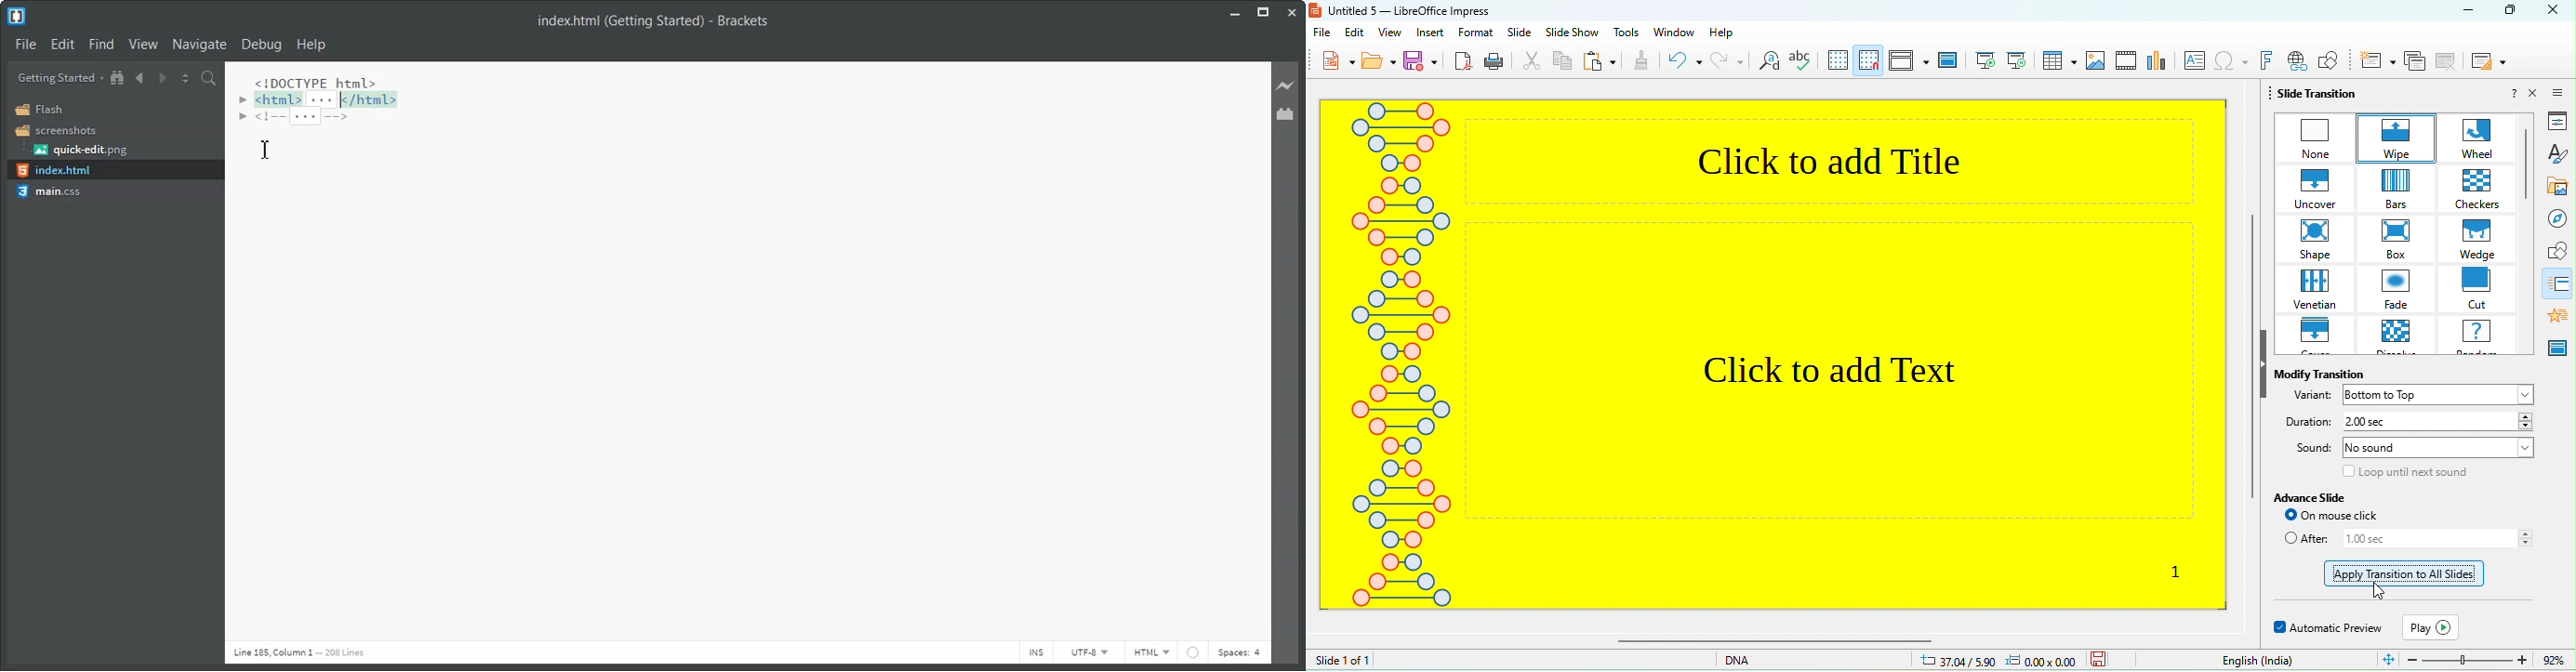 This screenshot has height=672, width=2576. I want to click on web, so click(1195, 655).